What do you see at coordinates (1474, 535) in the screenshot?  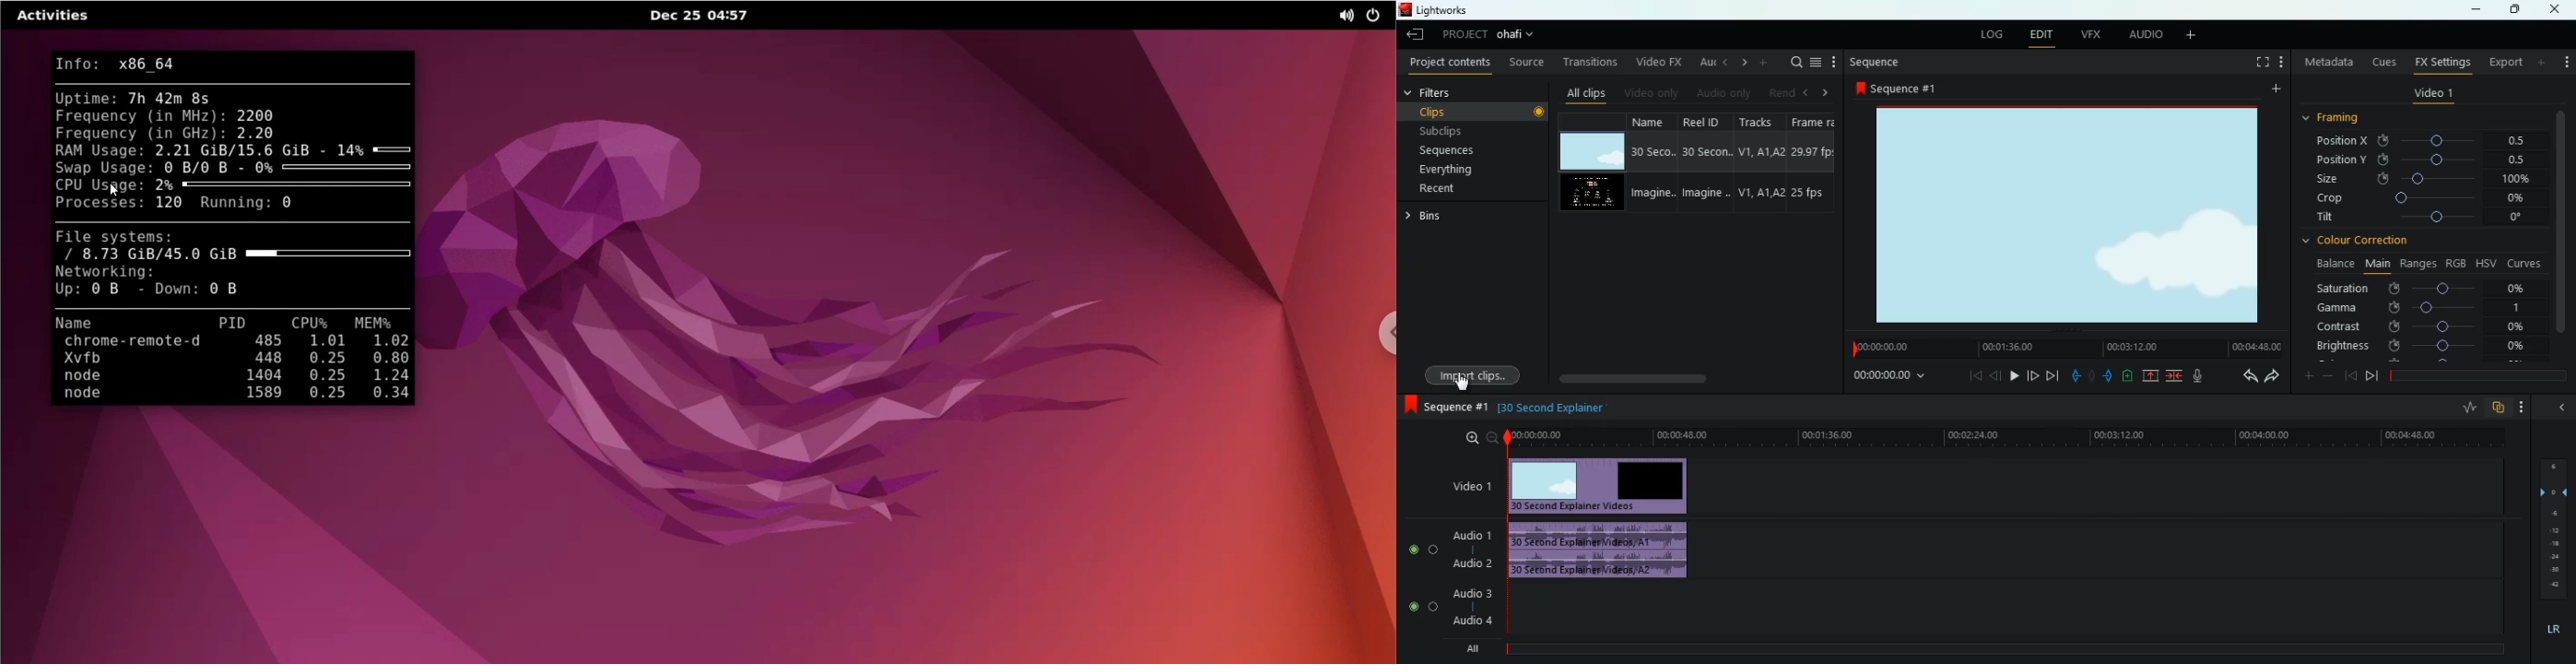 I see `audio 1` at bounding box center [1474, 535].